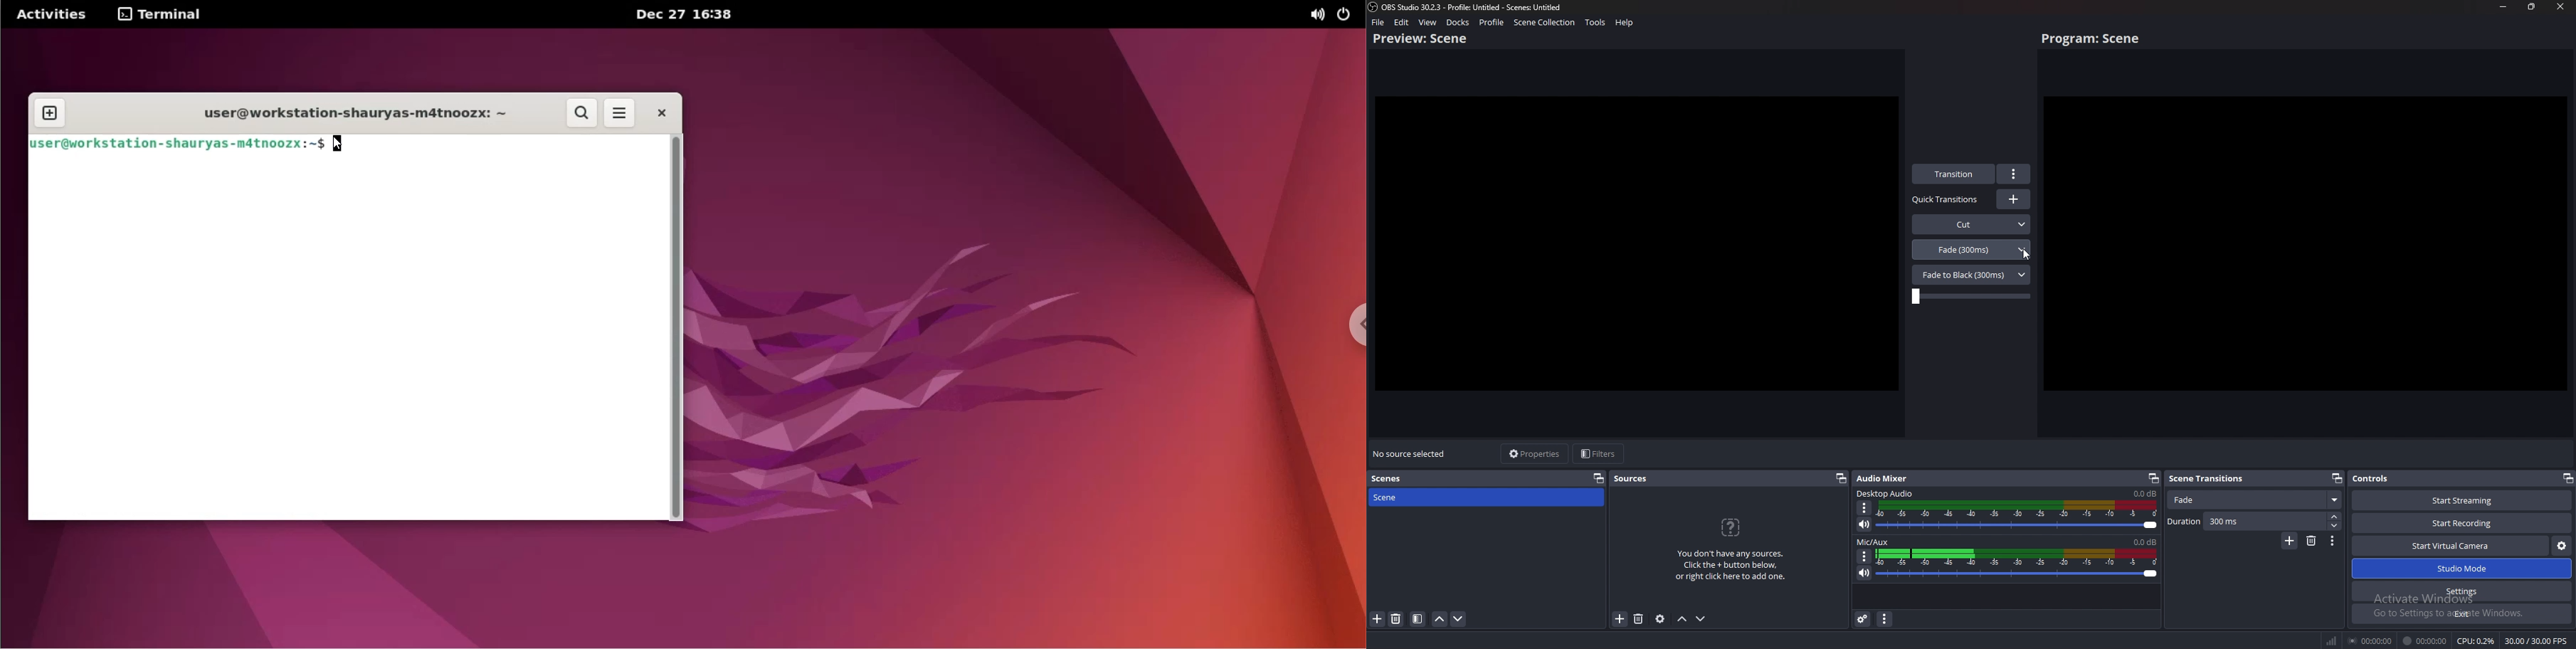 This screenshot has width=2576, height=672. What do you see at coordinates (1865, 525) in the screenshot?
I see `Mute` at bounding box center [1865, 525].